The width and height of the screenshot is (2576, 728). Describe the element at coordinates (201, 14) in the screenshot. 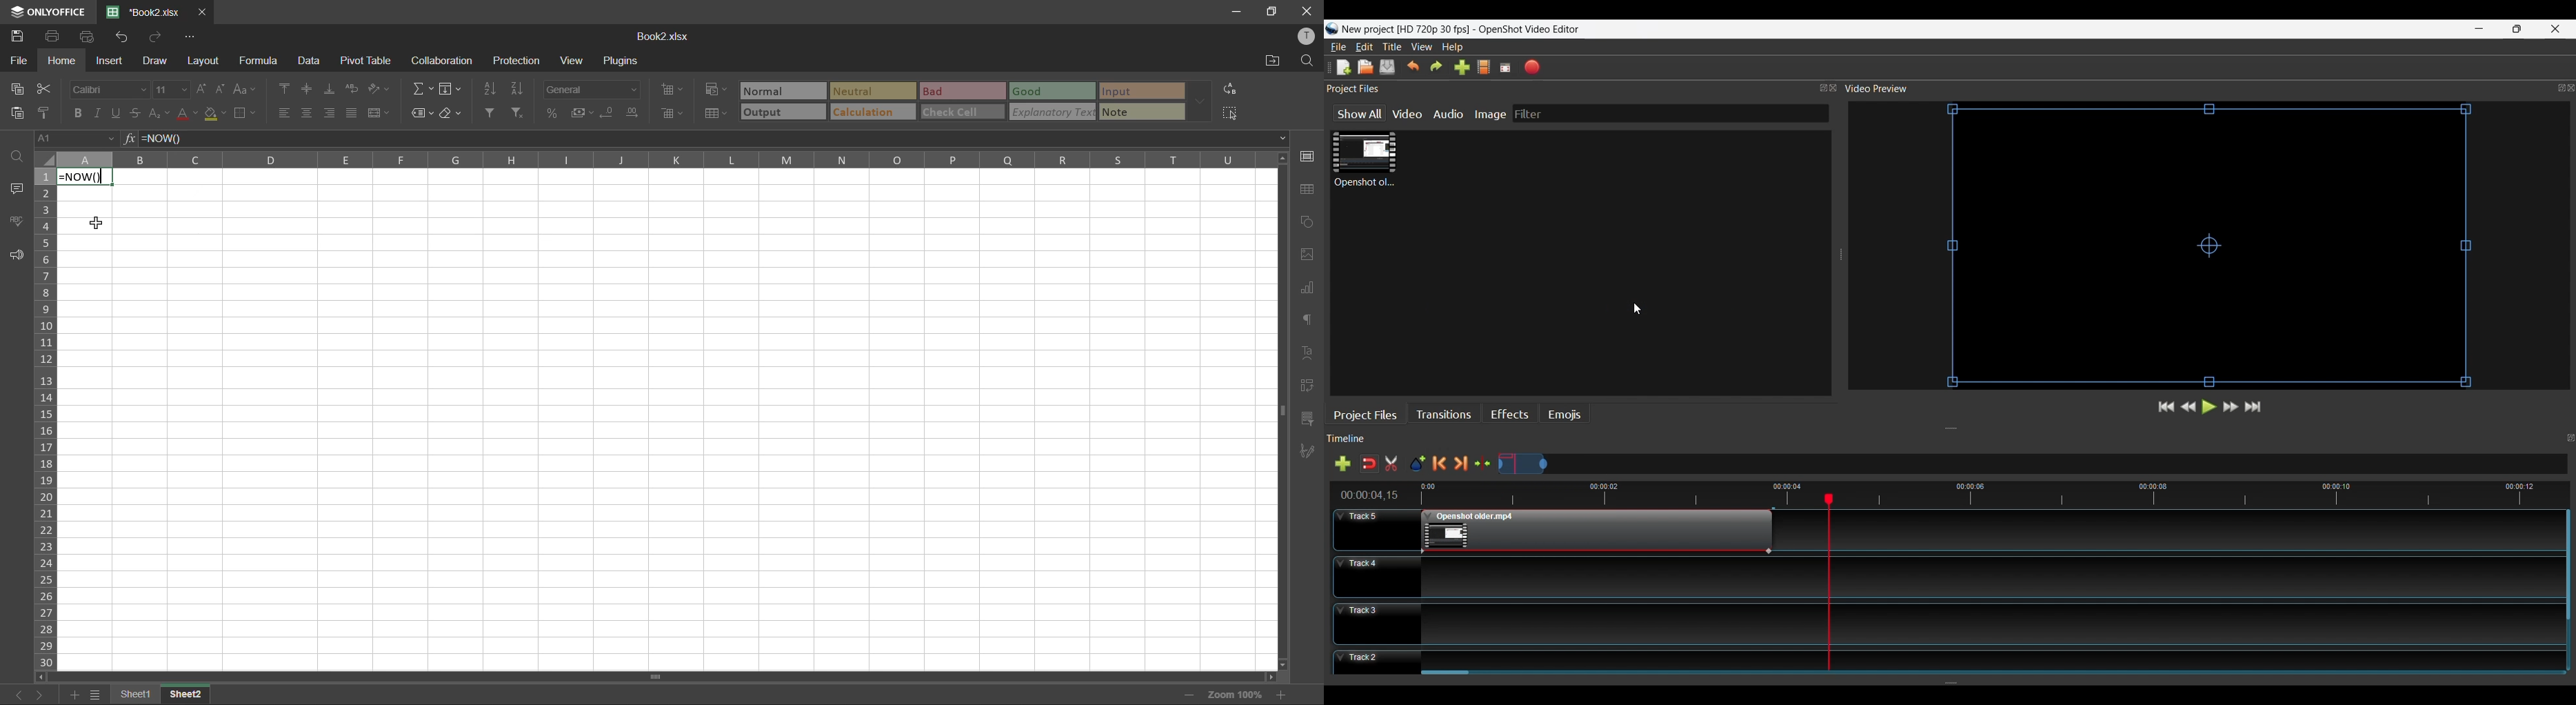

I see `close tab` at that location.